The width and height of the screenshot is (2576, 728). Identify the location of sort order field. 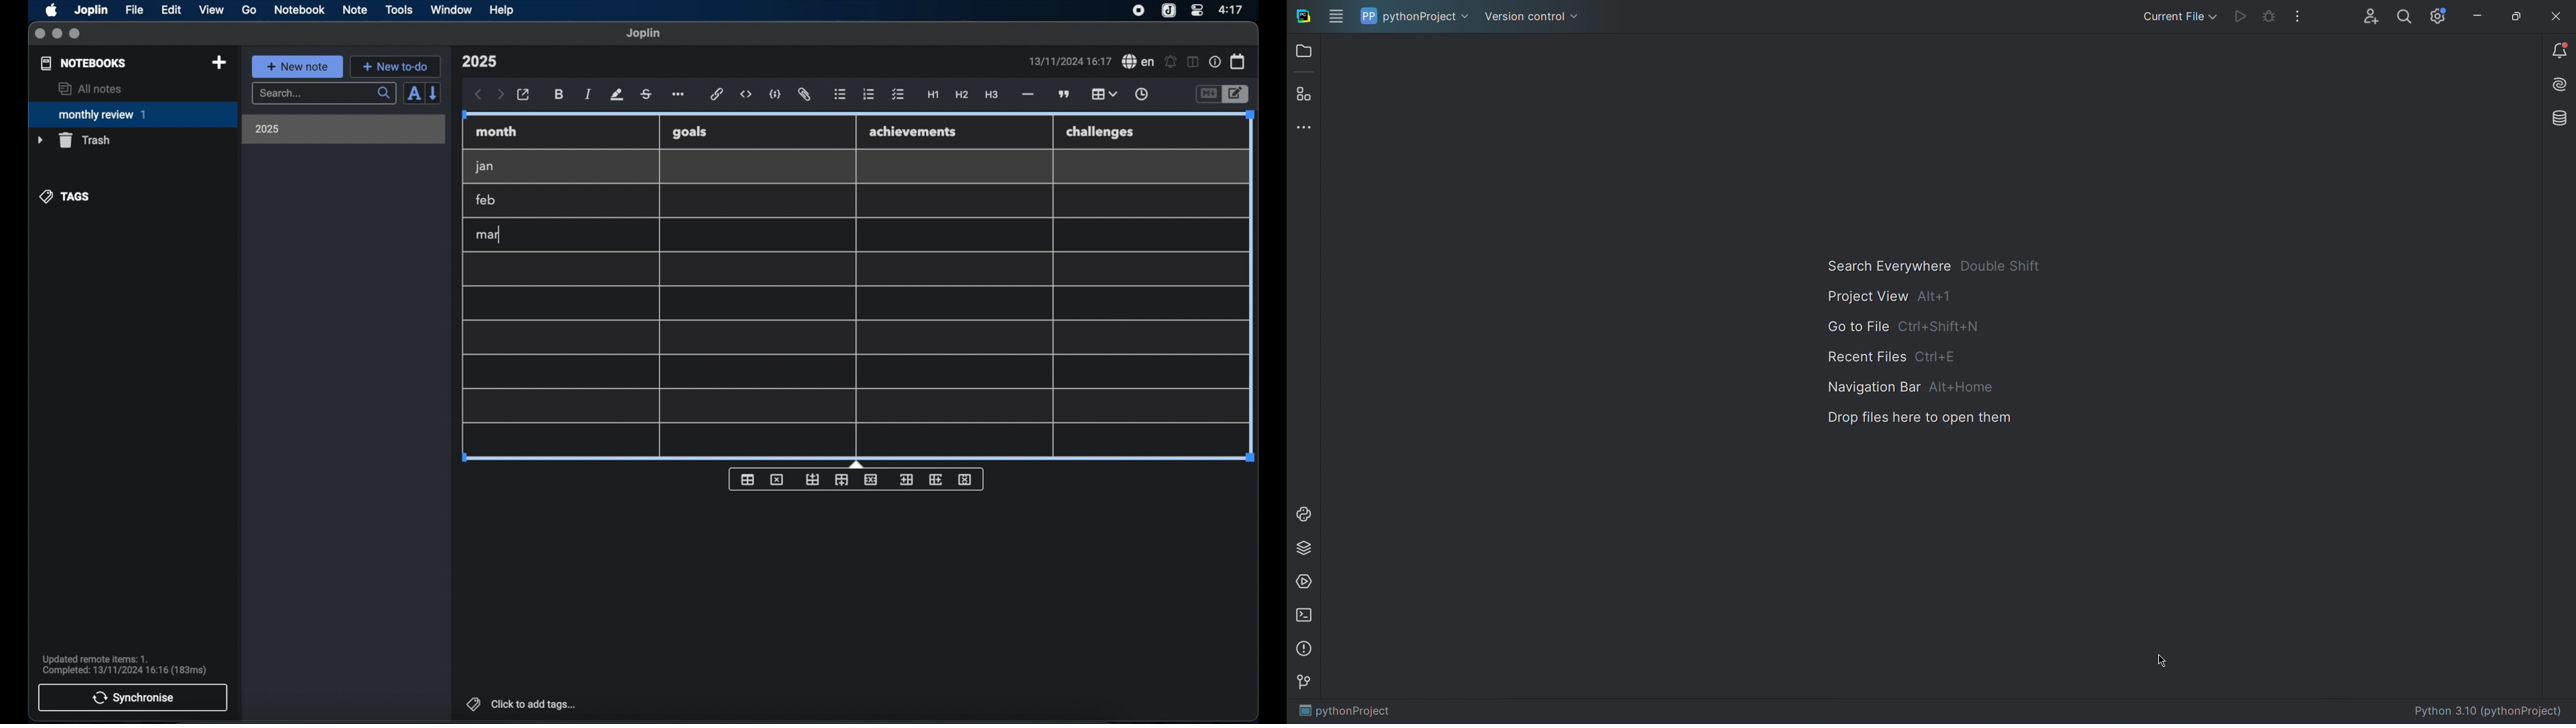
(414, 94).